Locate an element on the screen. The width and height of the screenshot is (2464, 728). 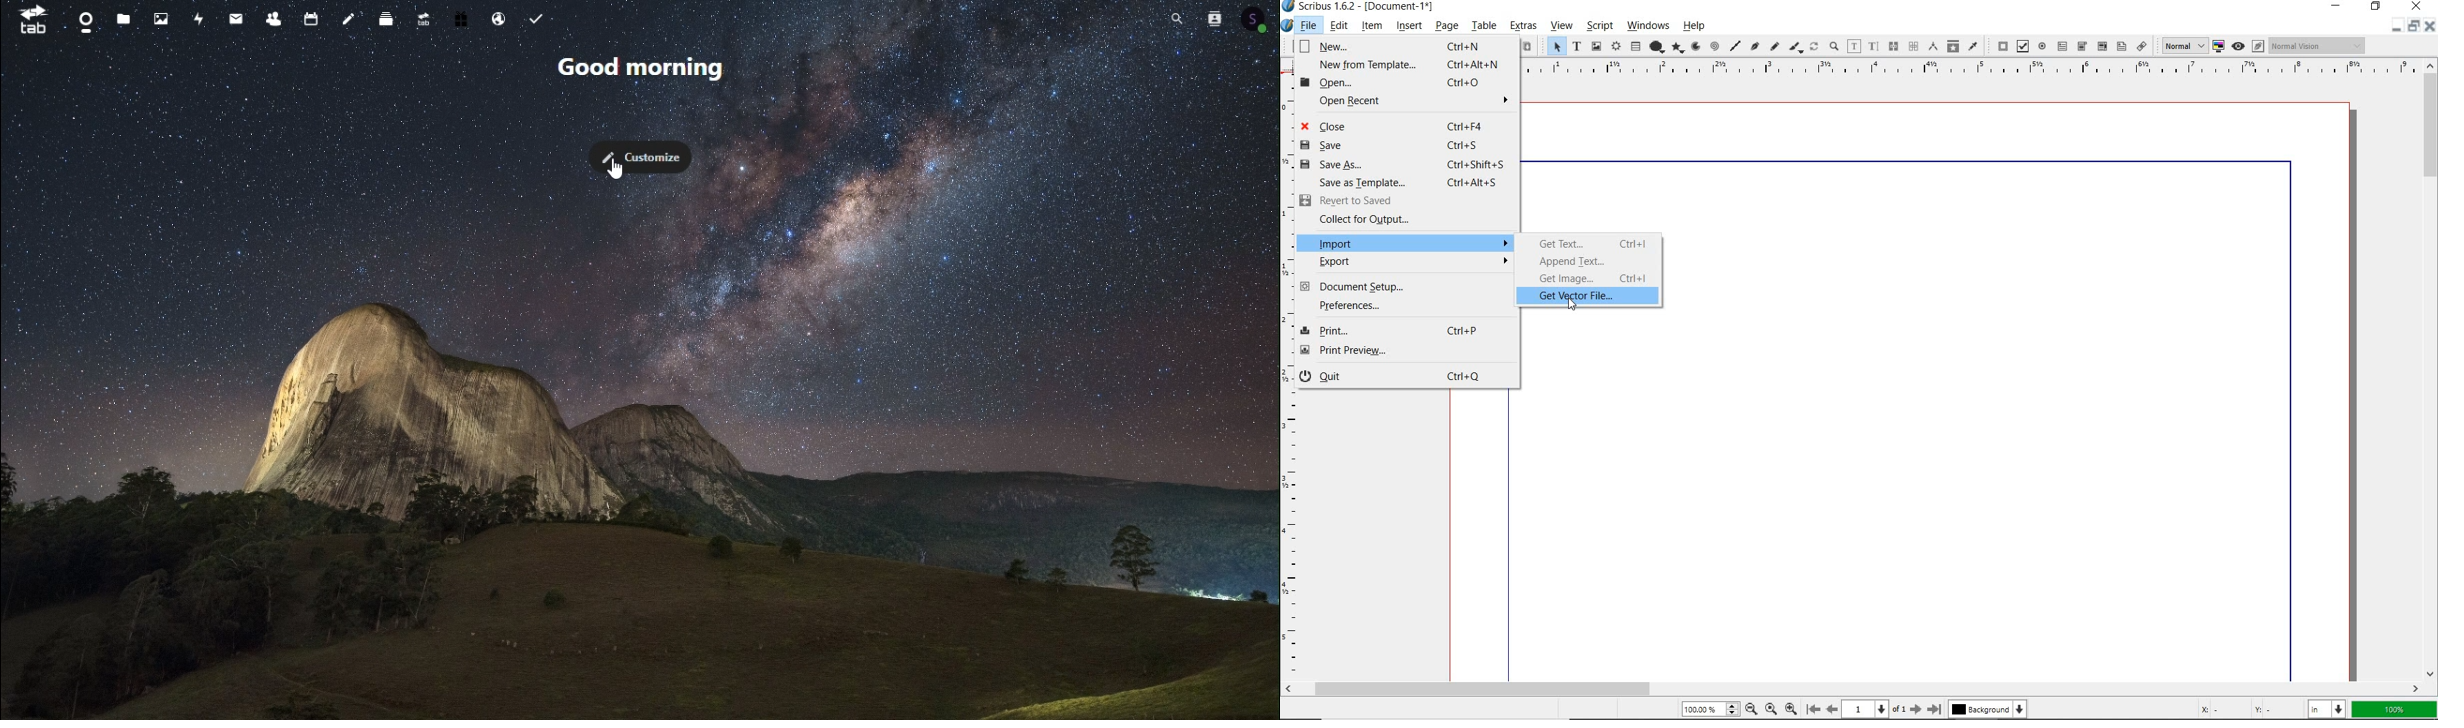
Close Ctrl+F4 is located at coordinates (1399, 127).